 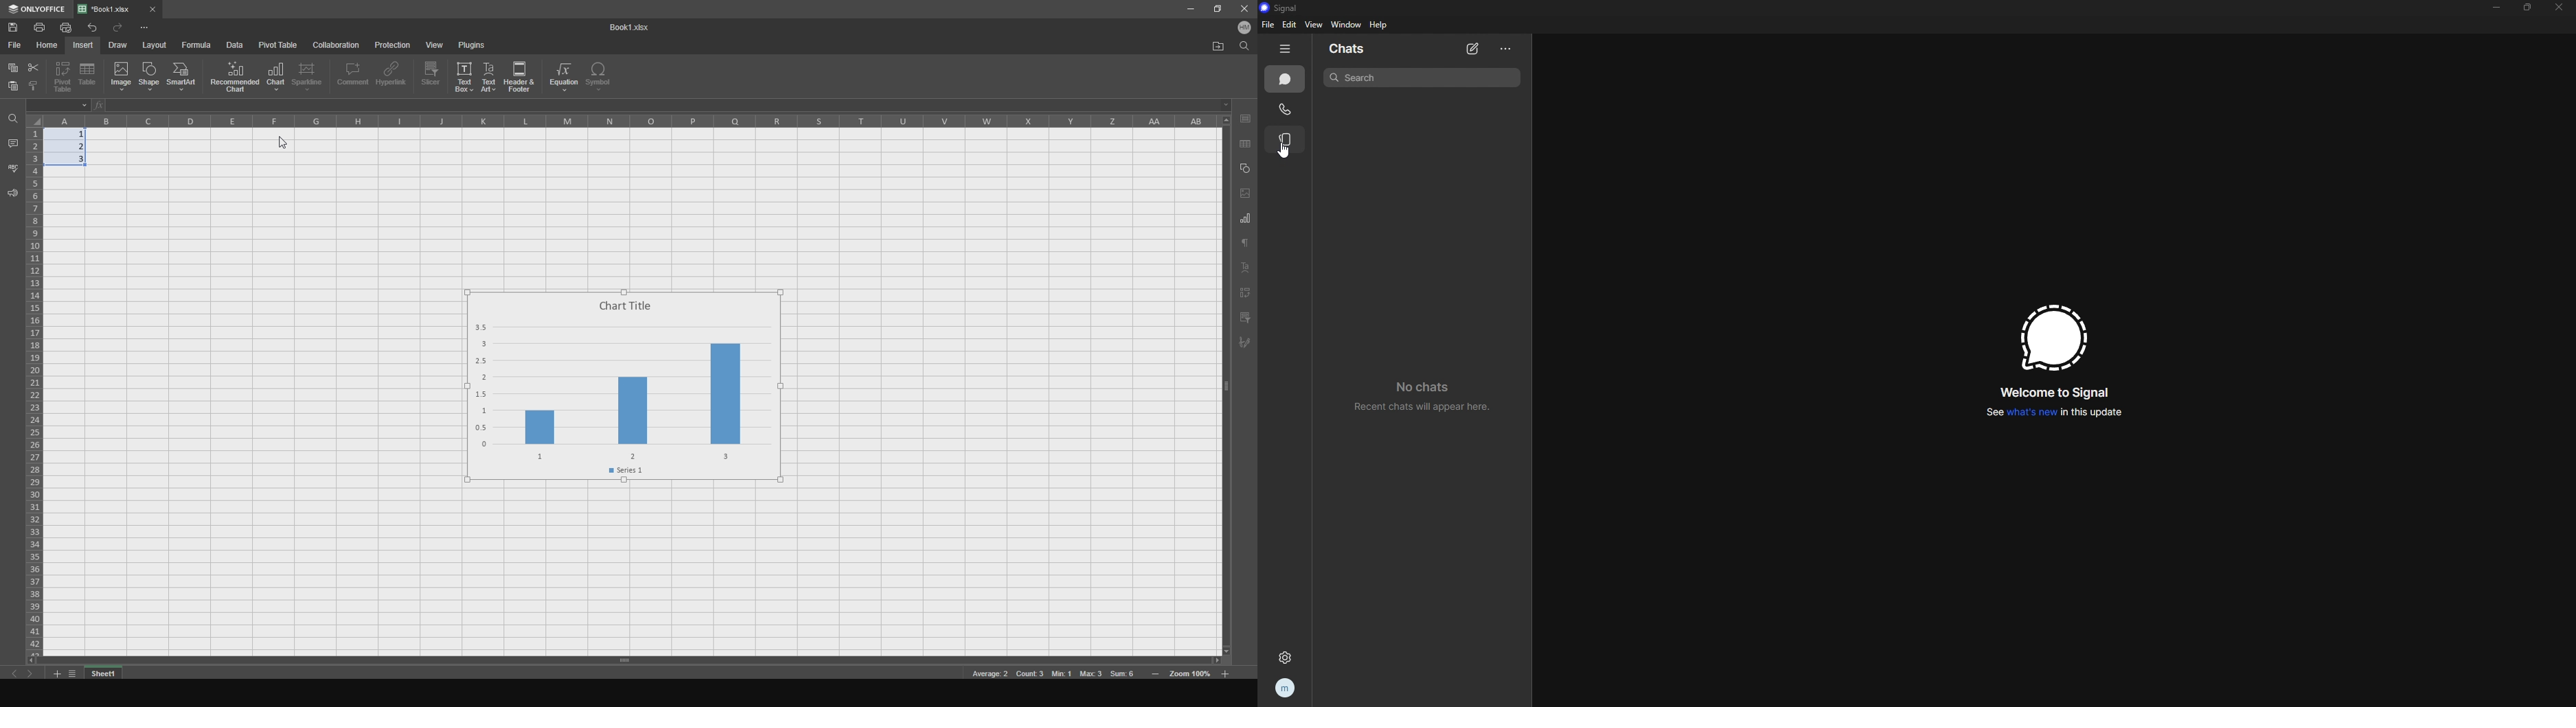 I want to click on previous sheet, so click(x=12, y=674).